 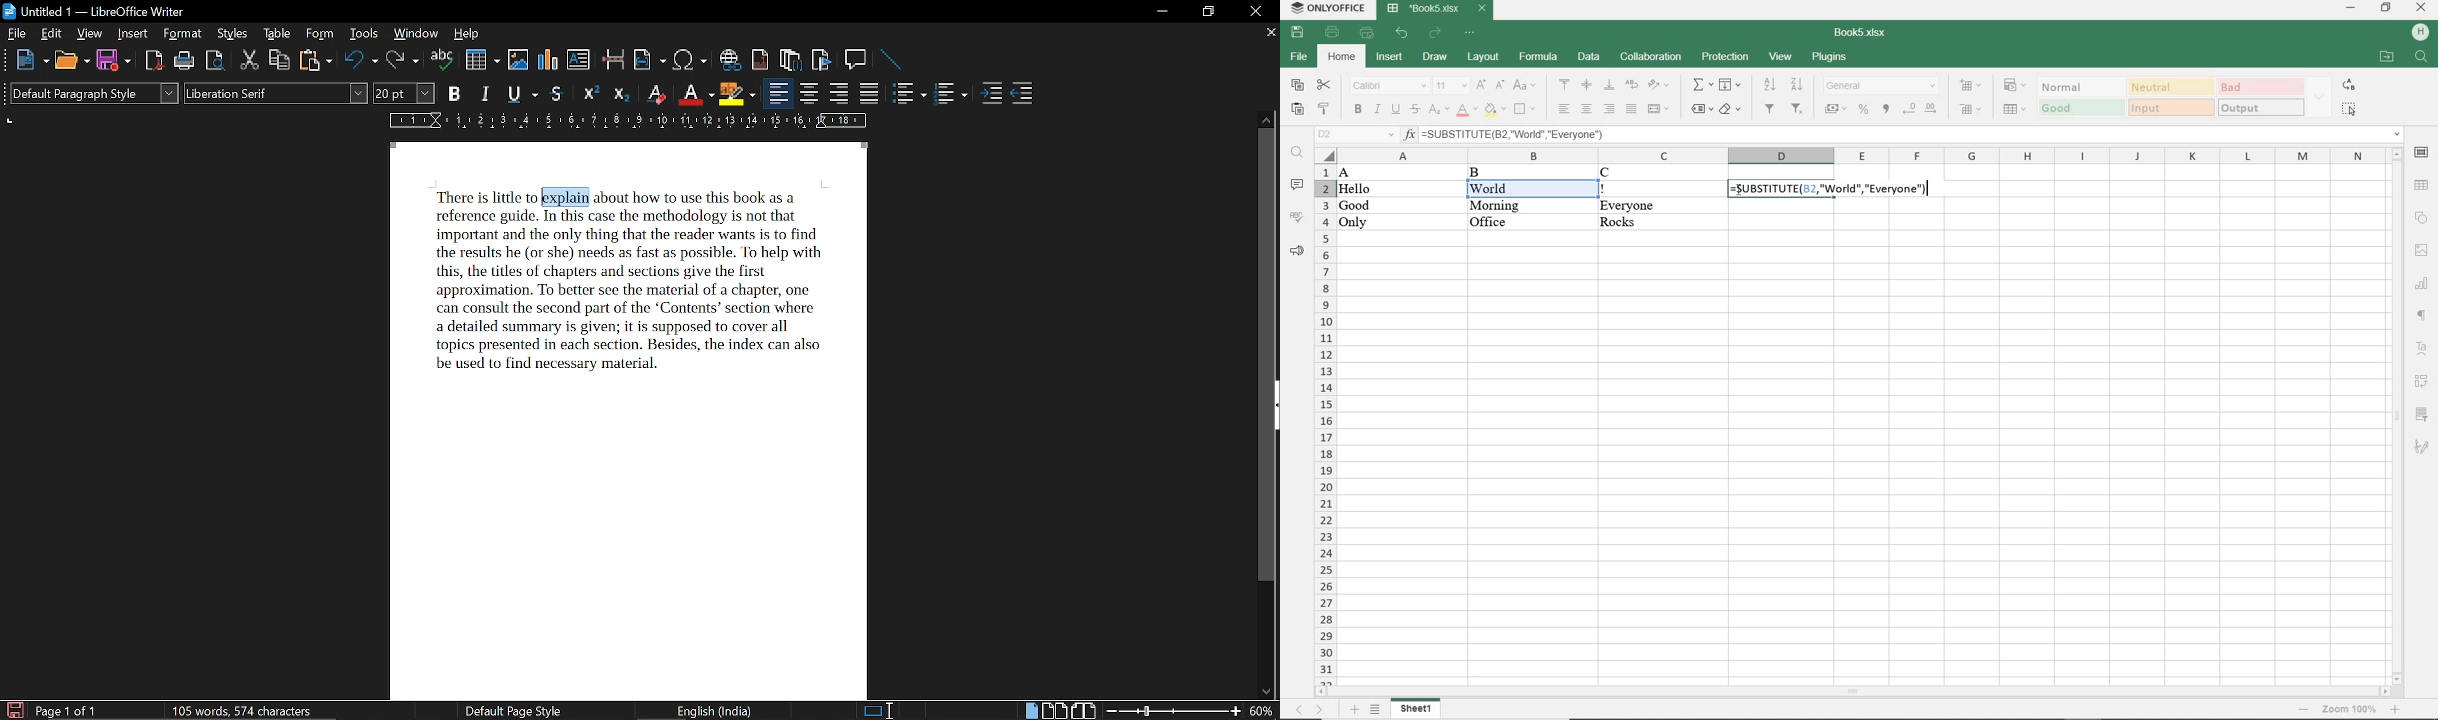 I want to click on file, so click(x=18, y=35).